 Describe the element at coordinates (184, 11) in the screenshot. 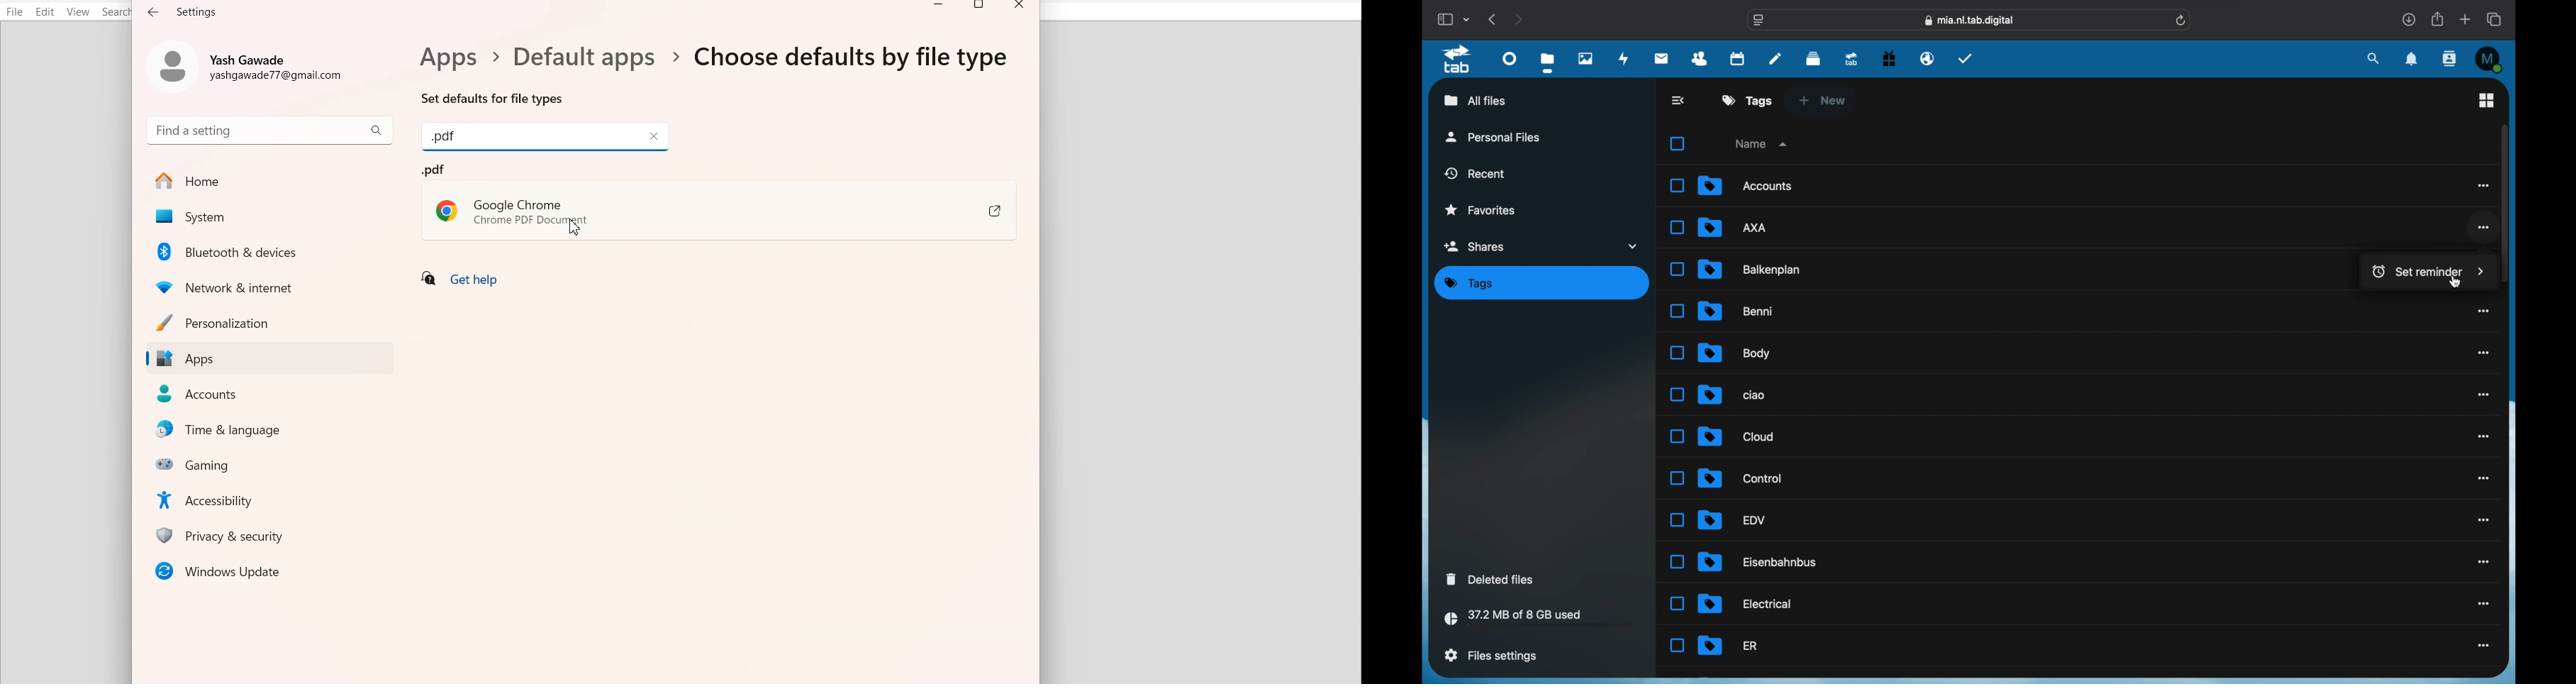

I see `Text` at that location.